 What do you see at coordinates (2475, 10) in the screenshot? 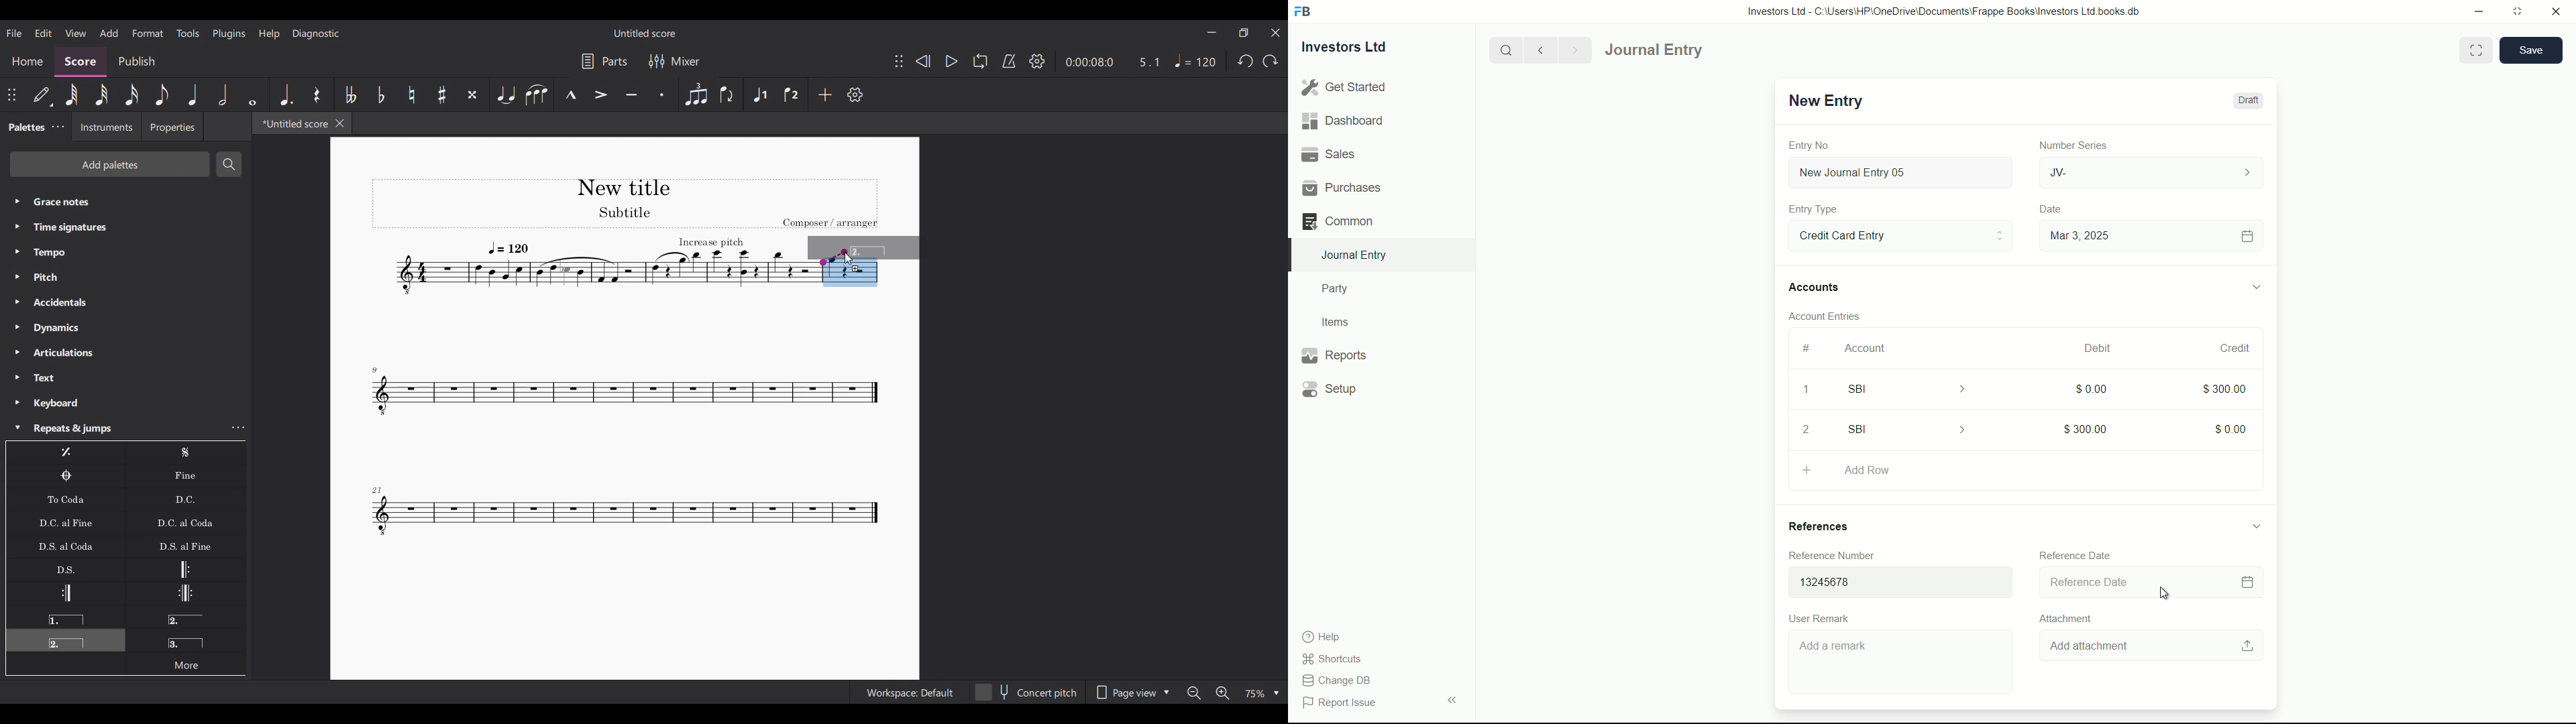
I see `minimize` at bounding box center [2475, 10].